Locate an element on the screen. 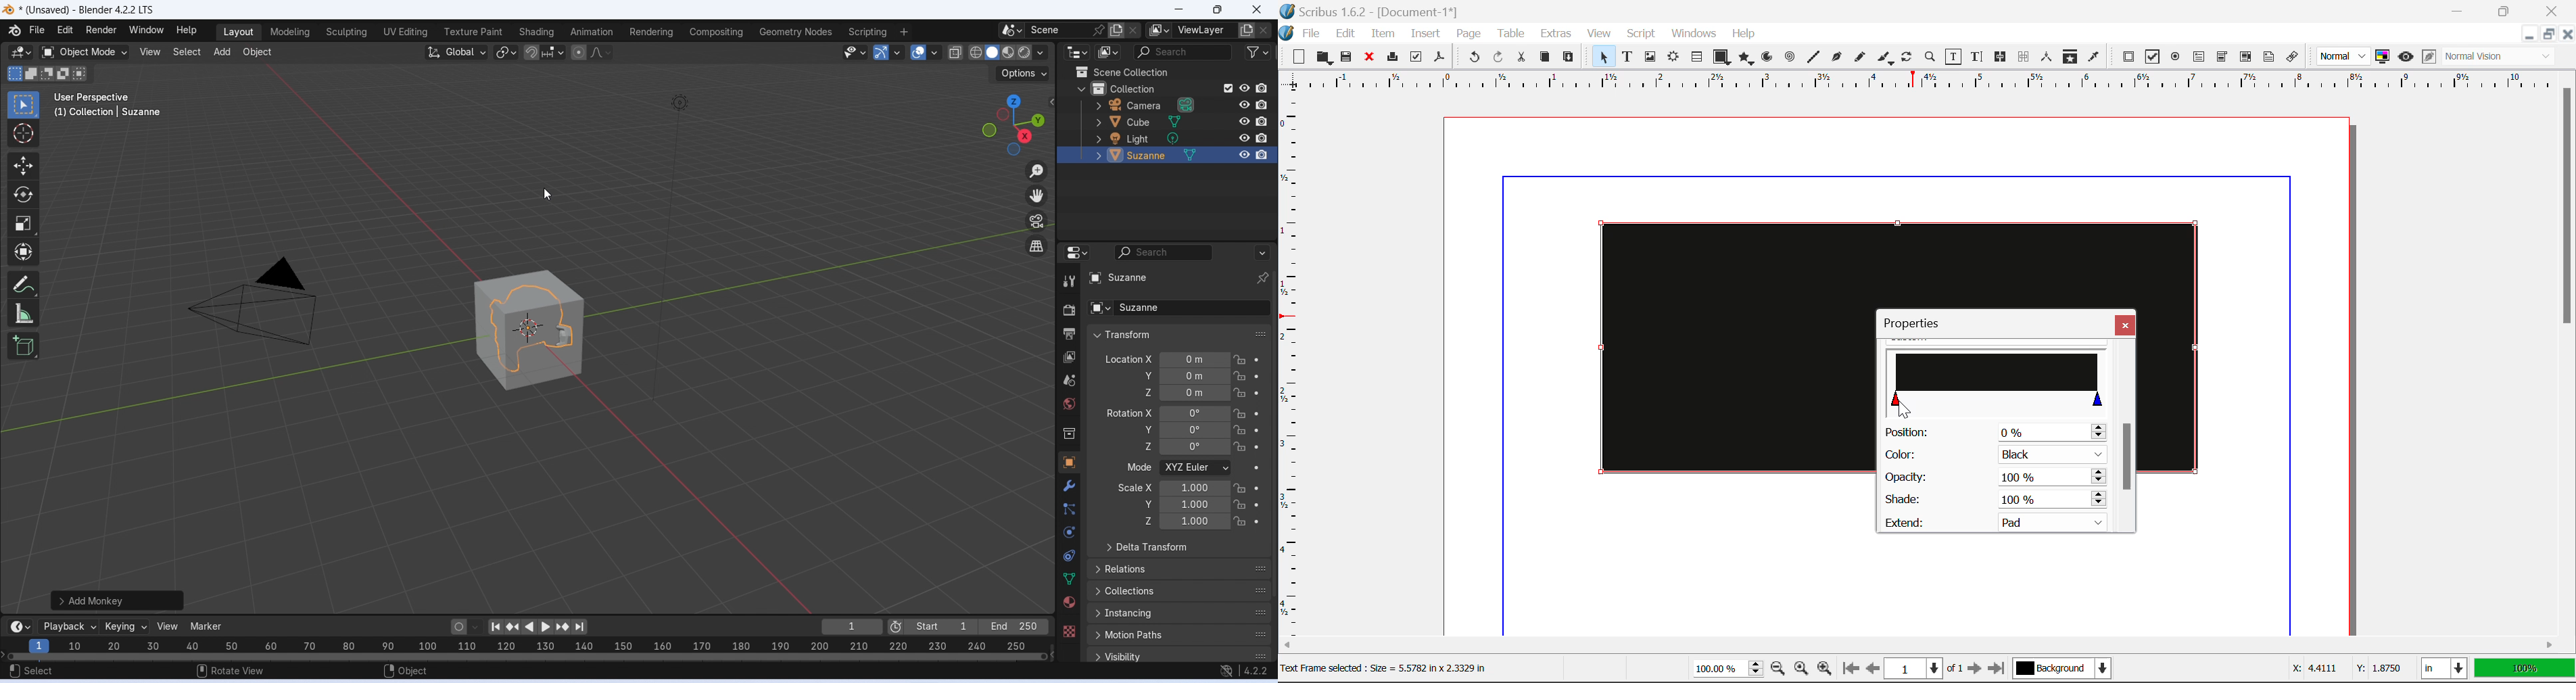  scene collection is located at coordinates (1152, 72).